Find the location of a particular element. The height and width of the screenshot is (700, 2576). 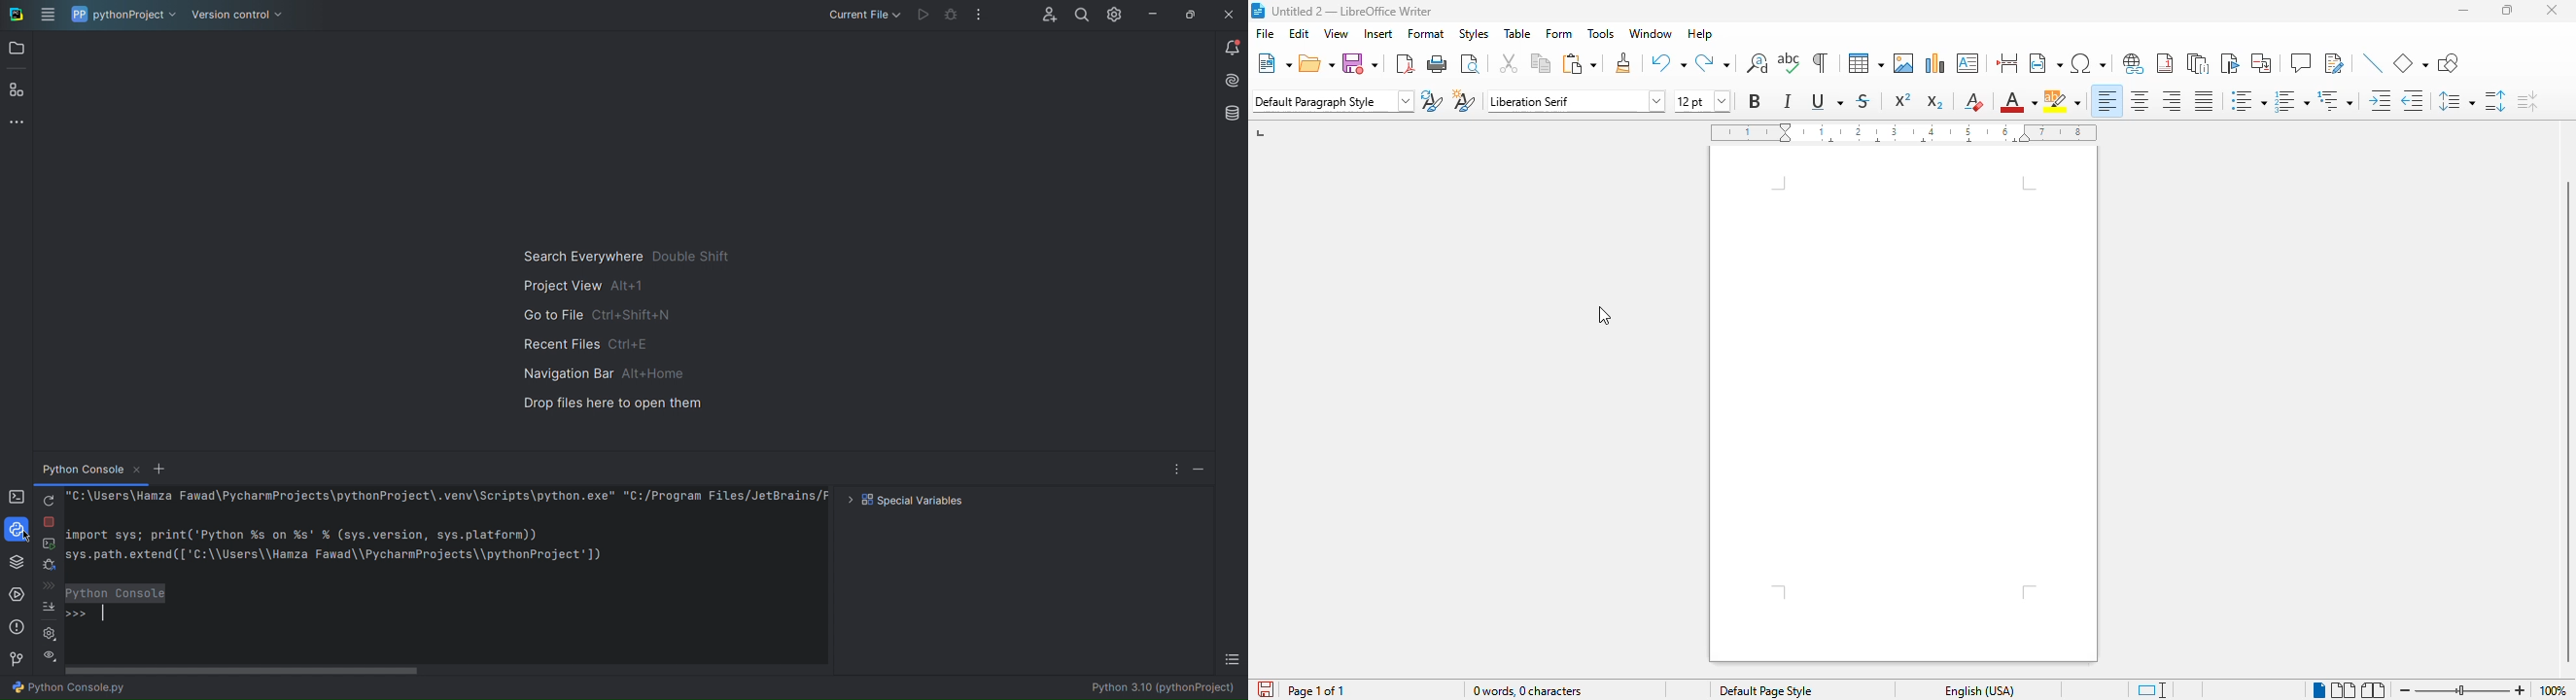

italic is located at coordinates (1789, 100).